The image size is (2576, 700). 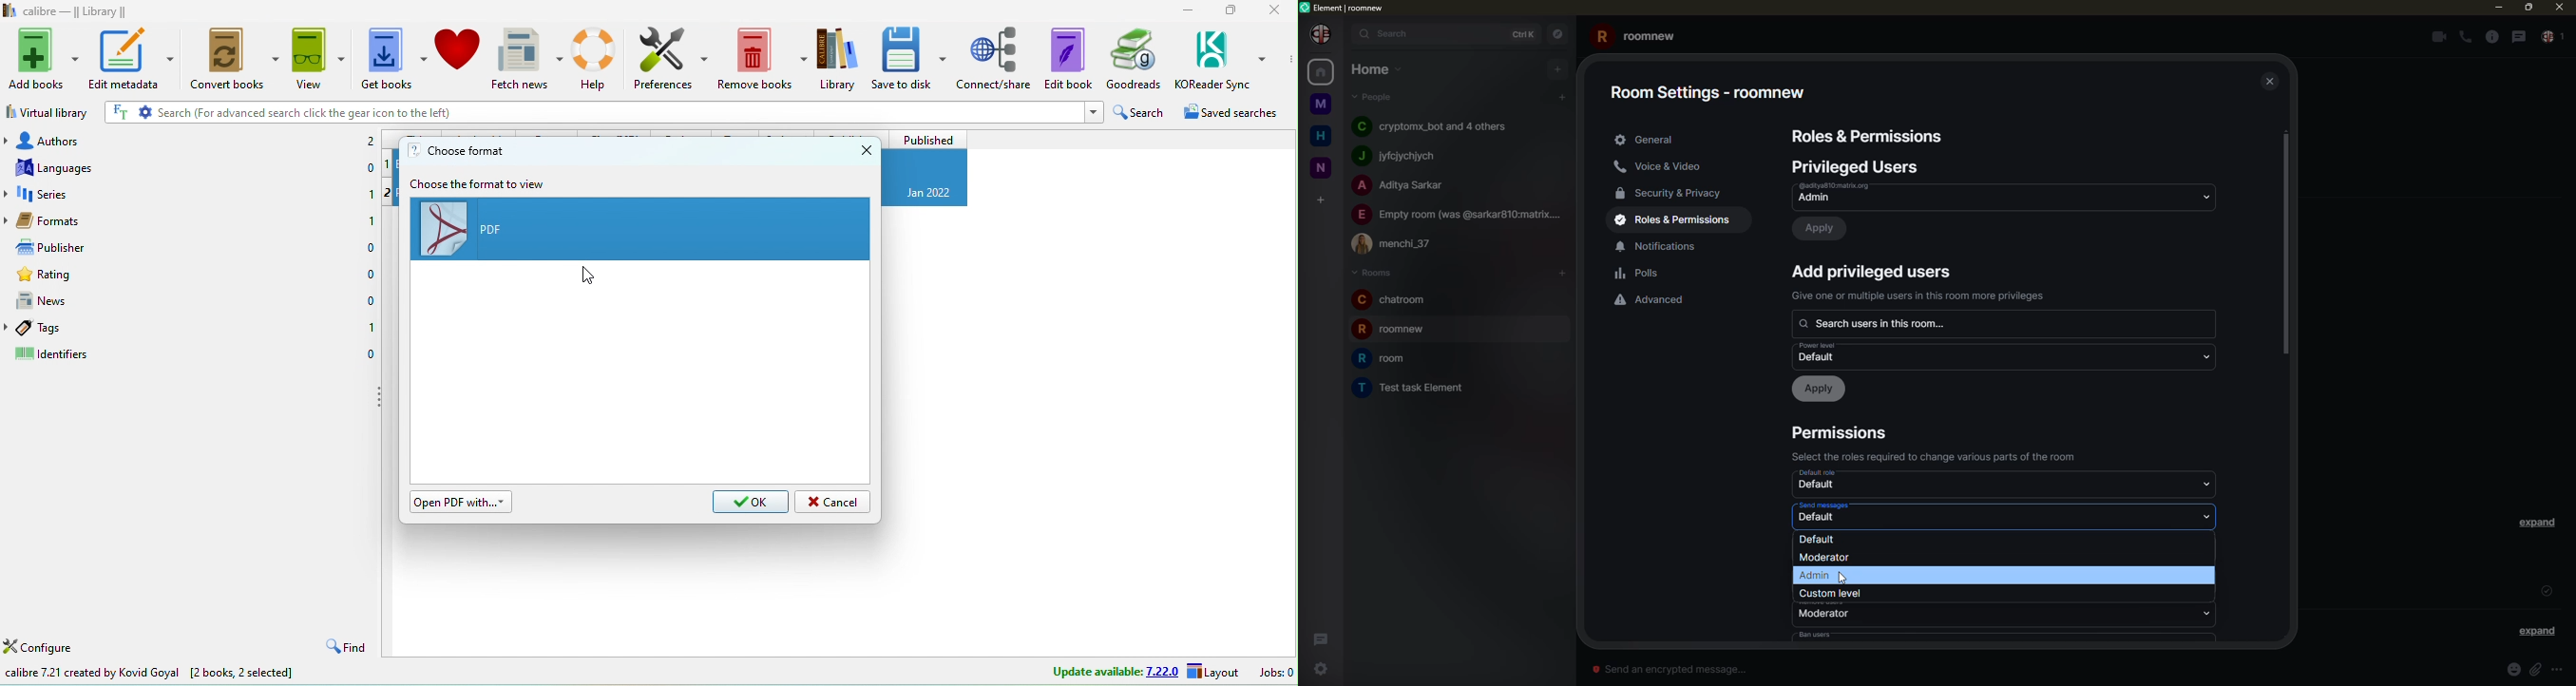 What do you see at coordinates (2466, 37) in the screenshot?
I see `voice` at bounding box center [2466, 37].